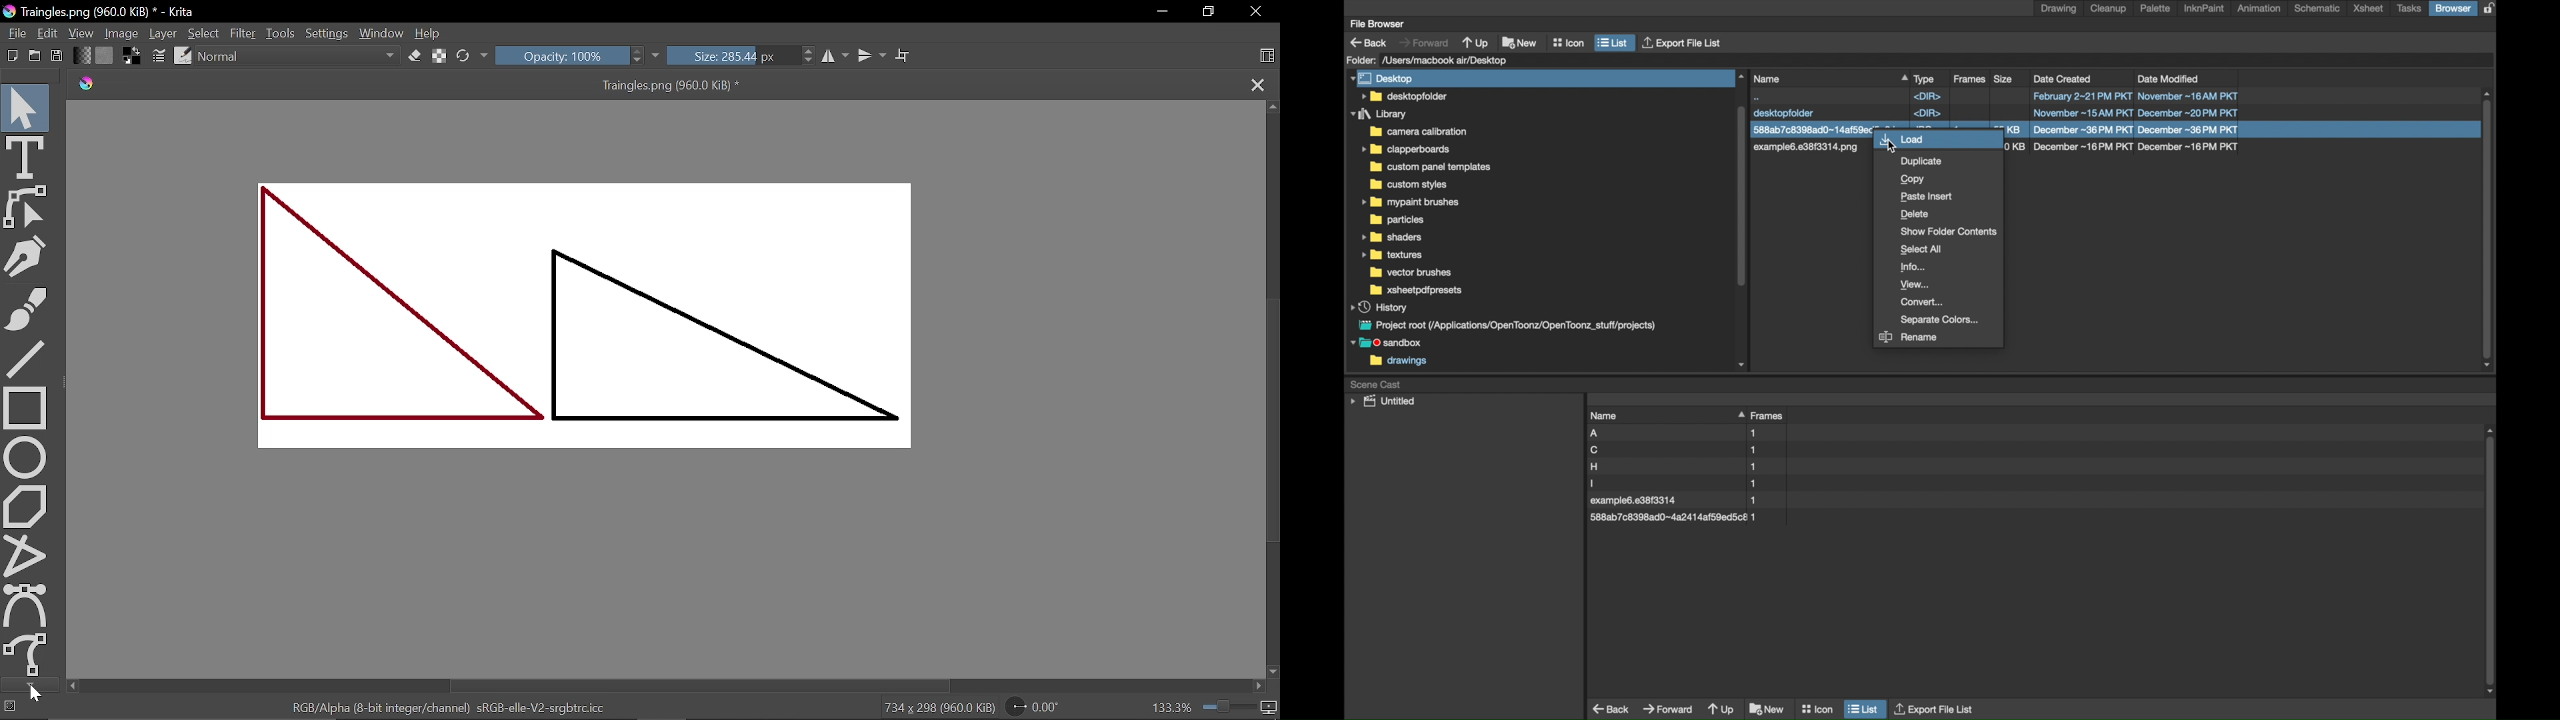 This screenshot has width=2576, height=728. Describe the element at coordinates (1403, 96) in the screenshot. I see `folder` at that location.